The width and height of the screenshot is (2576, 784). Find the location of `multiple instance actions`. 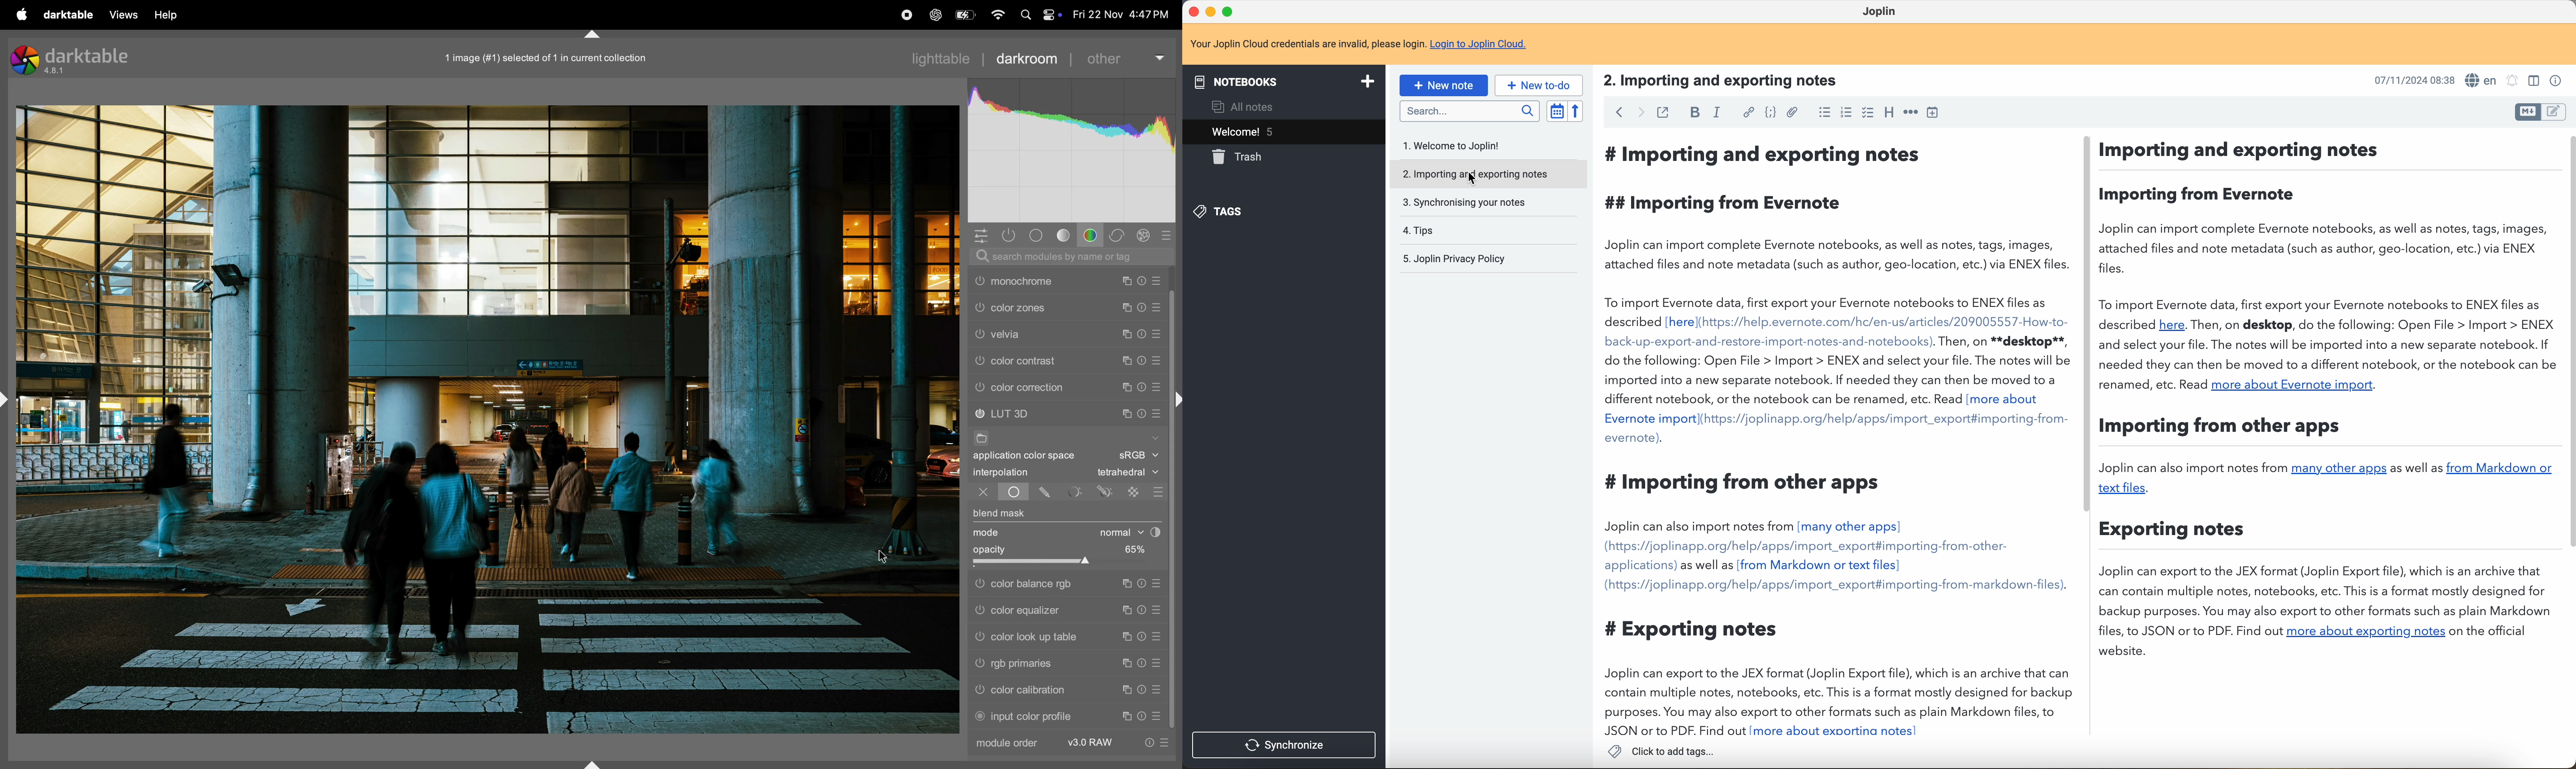

multiple instance actions is located at coordinates (1126, 386).